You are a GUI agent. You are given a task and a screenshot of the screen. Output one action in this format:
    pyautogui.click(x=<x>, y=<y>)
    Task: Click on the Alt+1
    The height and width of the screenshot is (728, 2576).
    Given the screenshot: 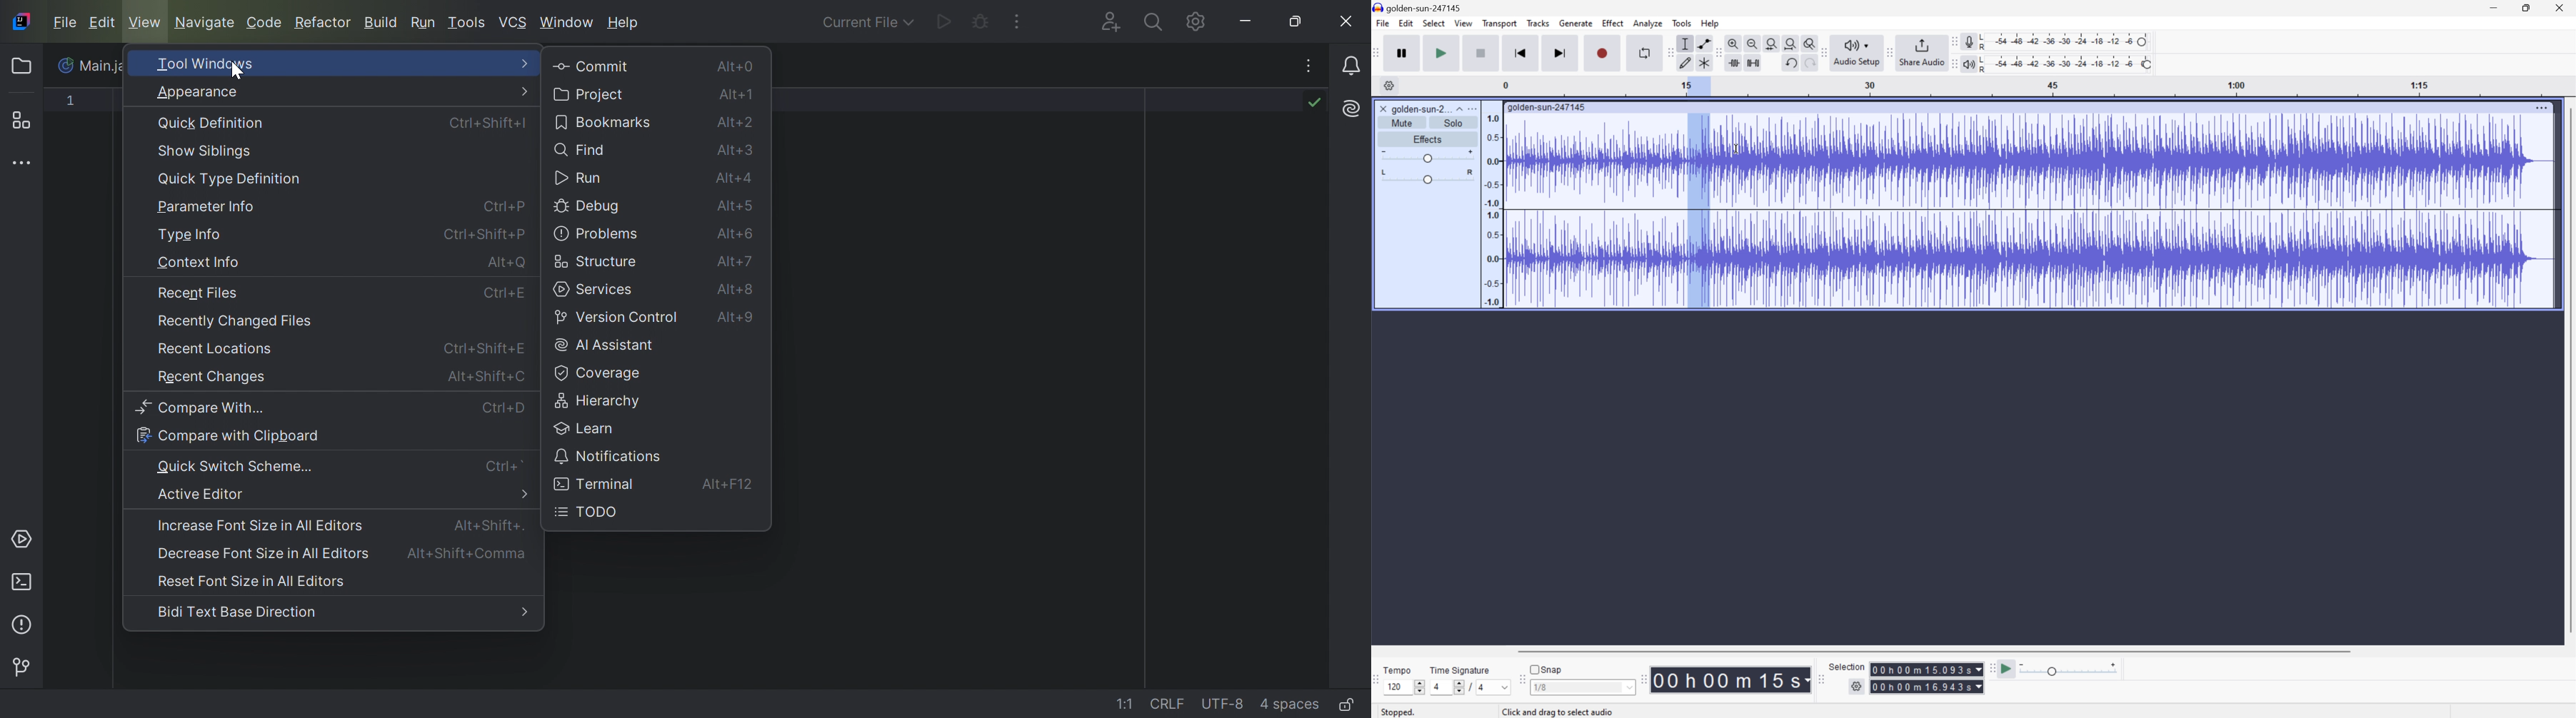 What is the action you would take?
    pyautogui.click(x=738, y=95)
    